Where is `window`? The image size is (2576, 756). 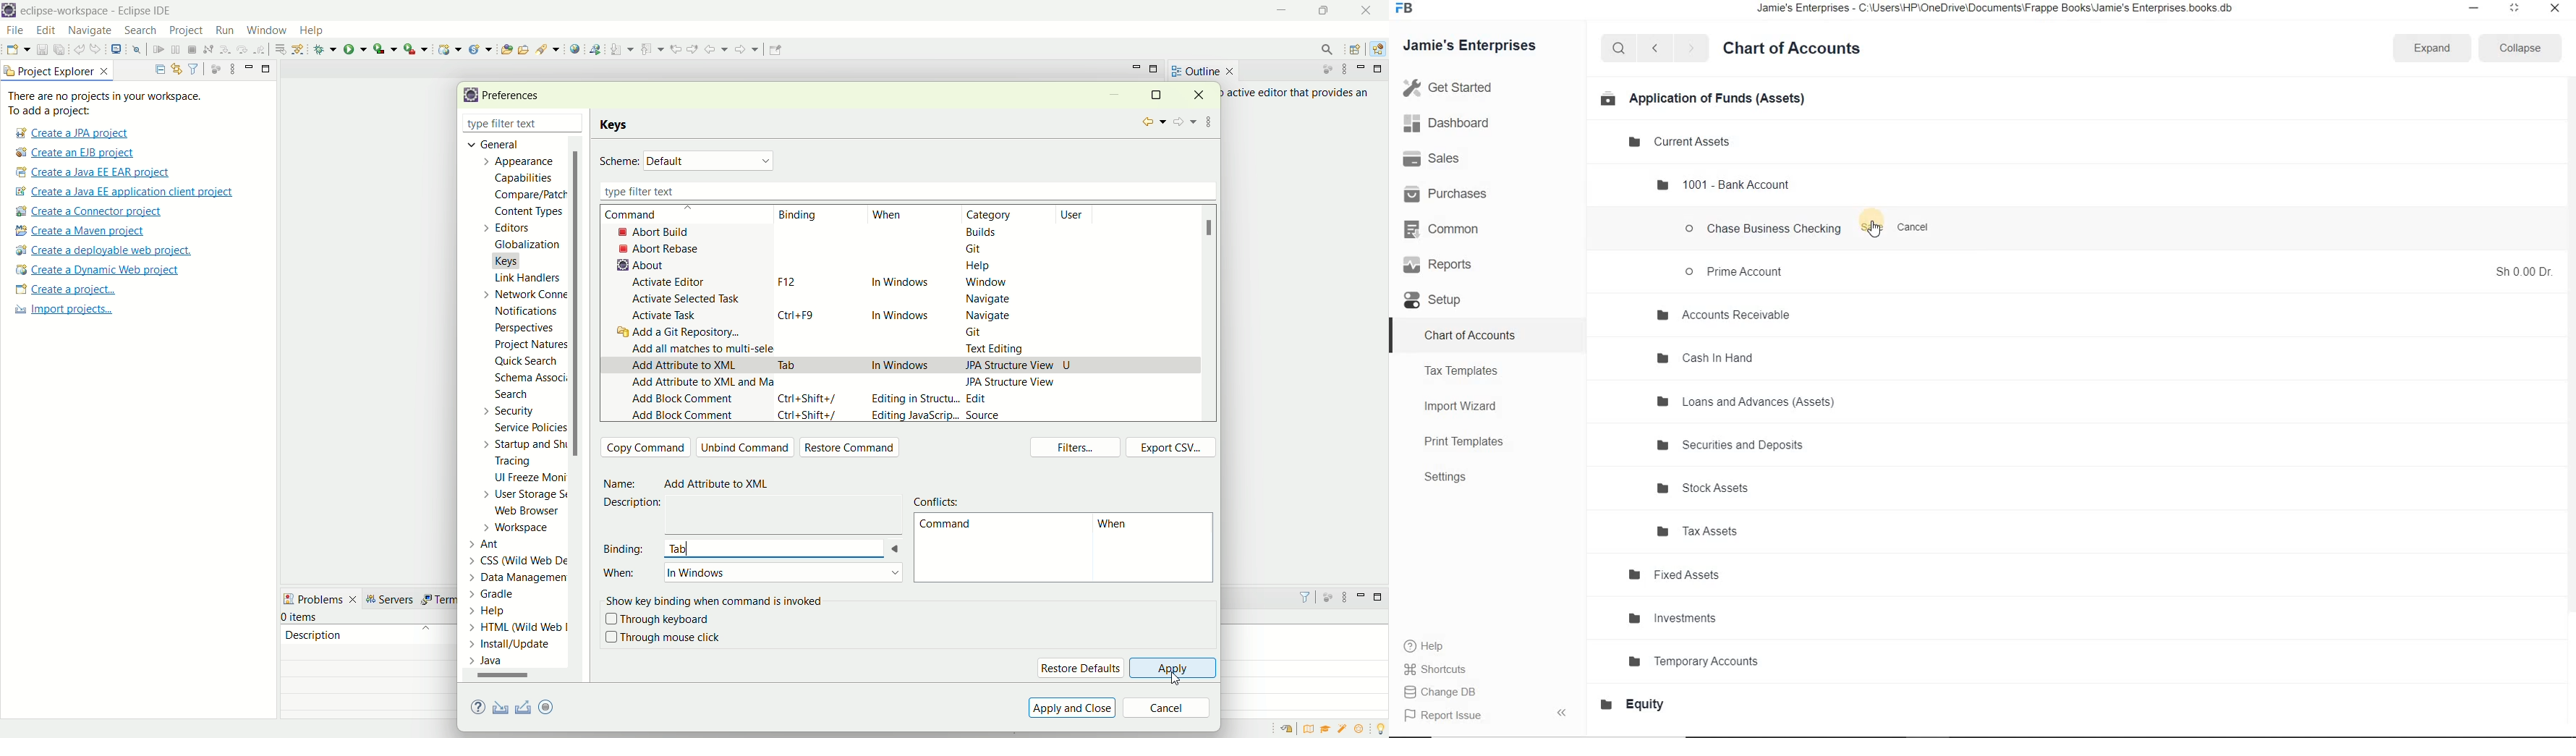 window is located at coordinates (265, 27).